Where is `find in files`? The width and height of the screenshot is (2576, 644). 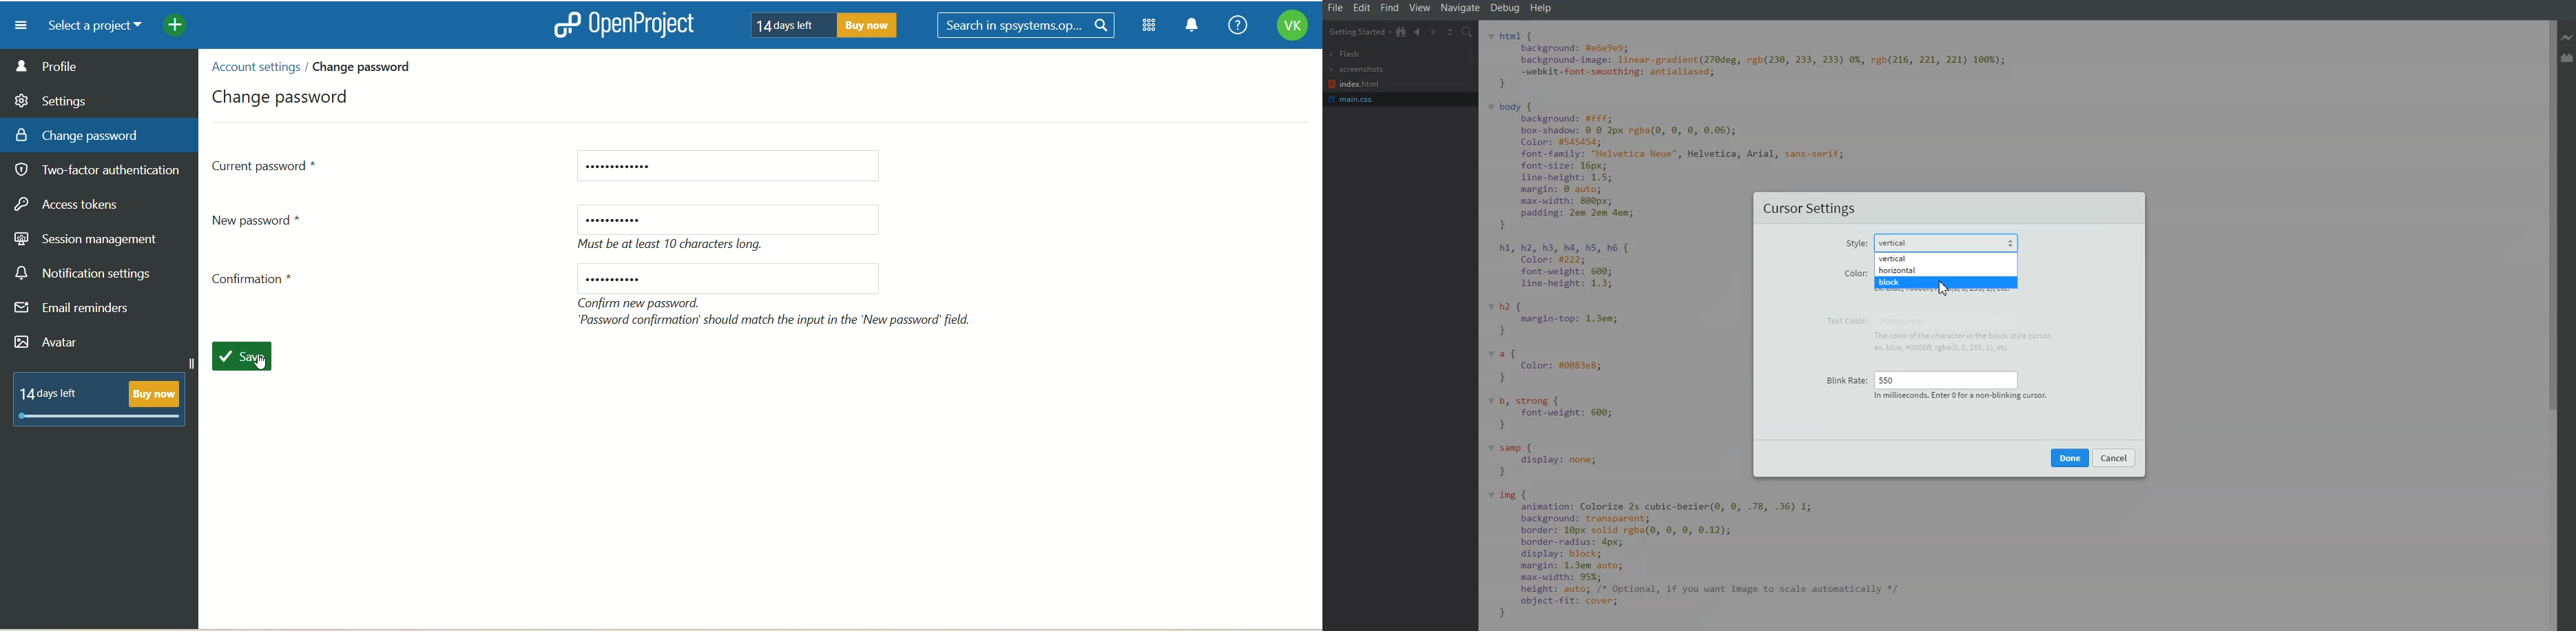 find in files is located at coordinates (1468, 32).